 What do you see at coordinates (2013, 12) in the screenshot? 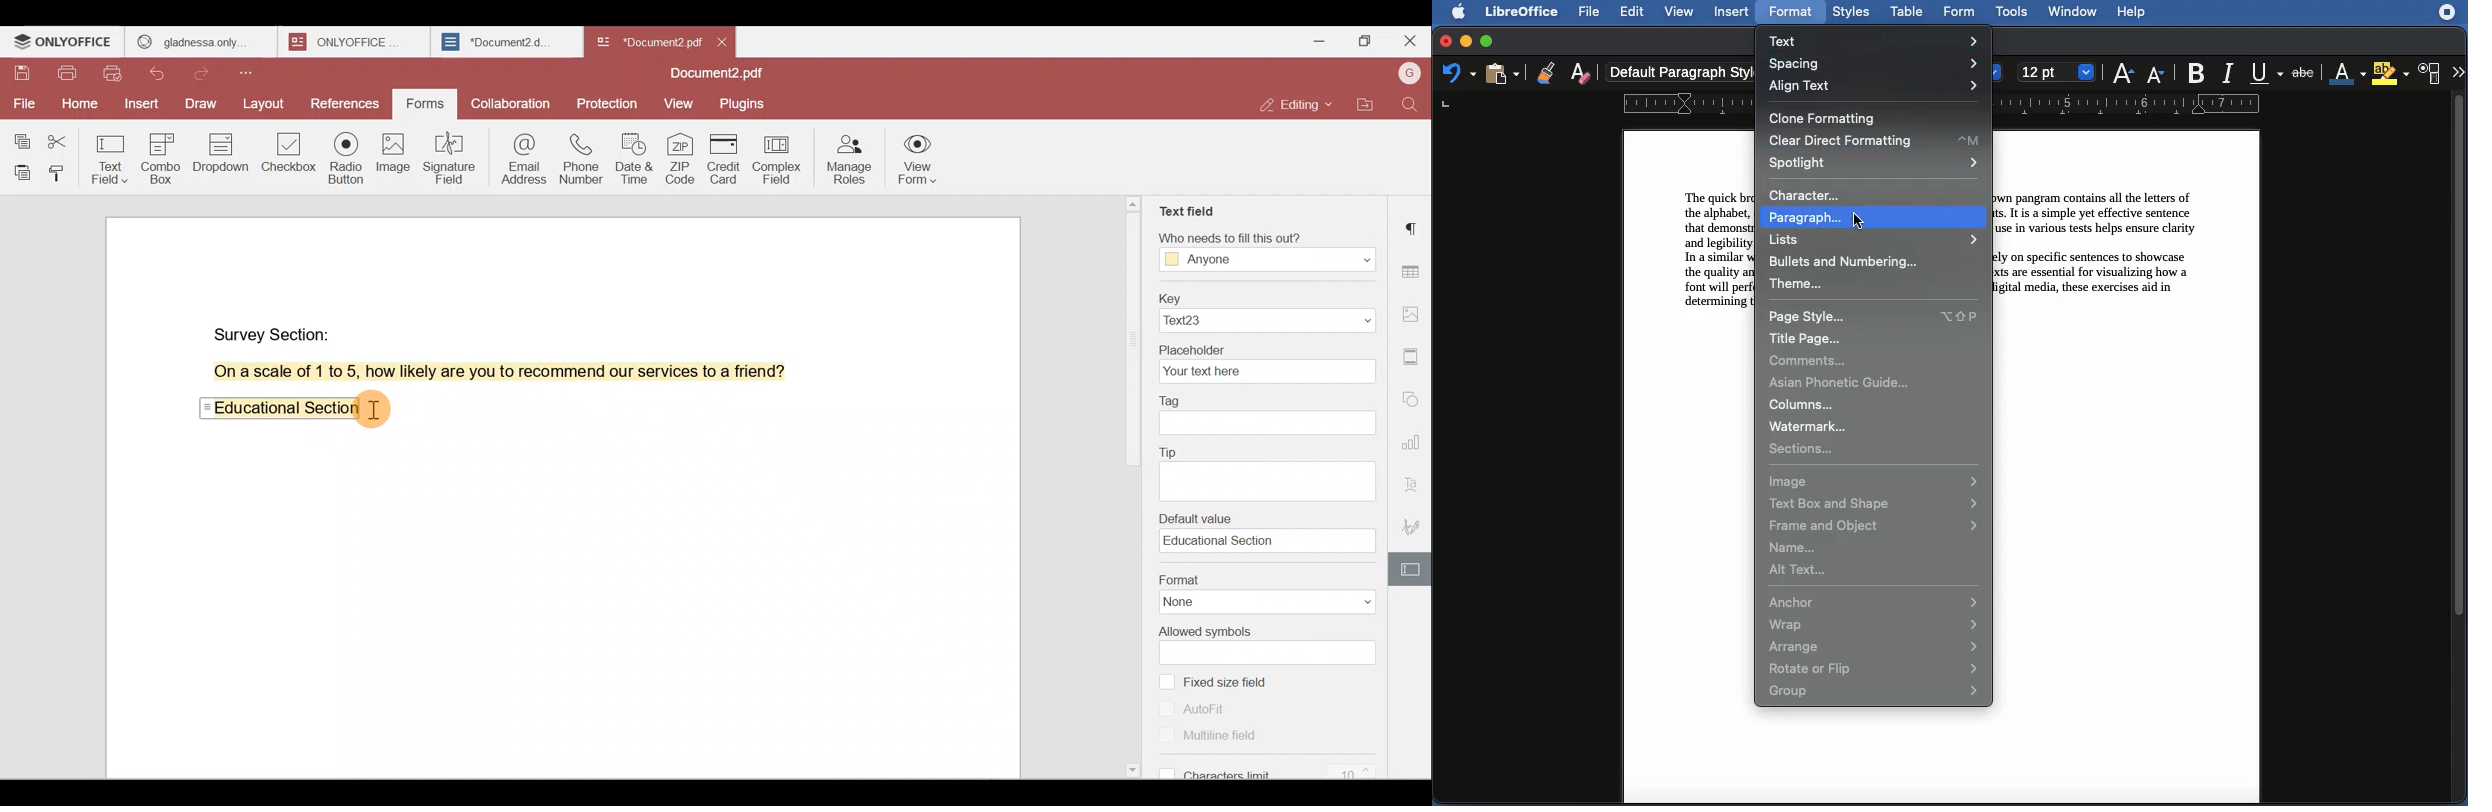
I see `Tools` at bounding box center [2013, 12].